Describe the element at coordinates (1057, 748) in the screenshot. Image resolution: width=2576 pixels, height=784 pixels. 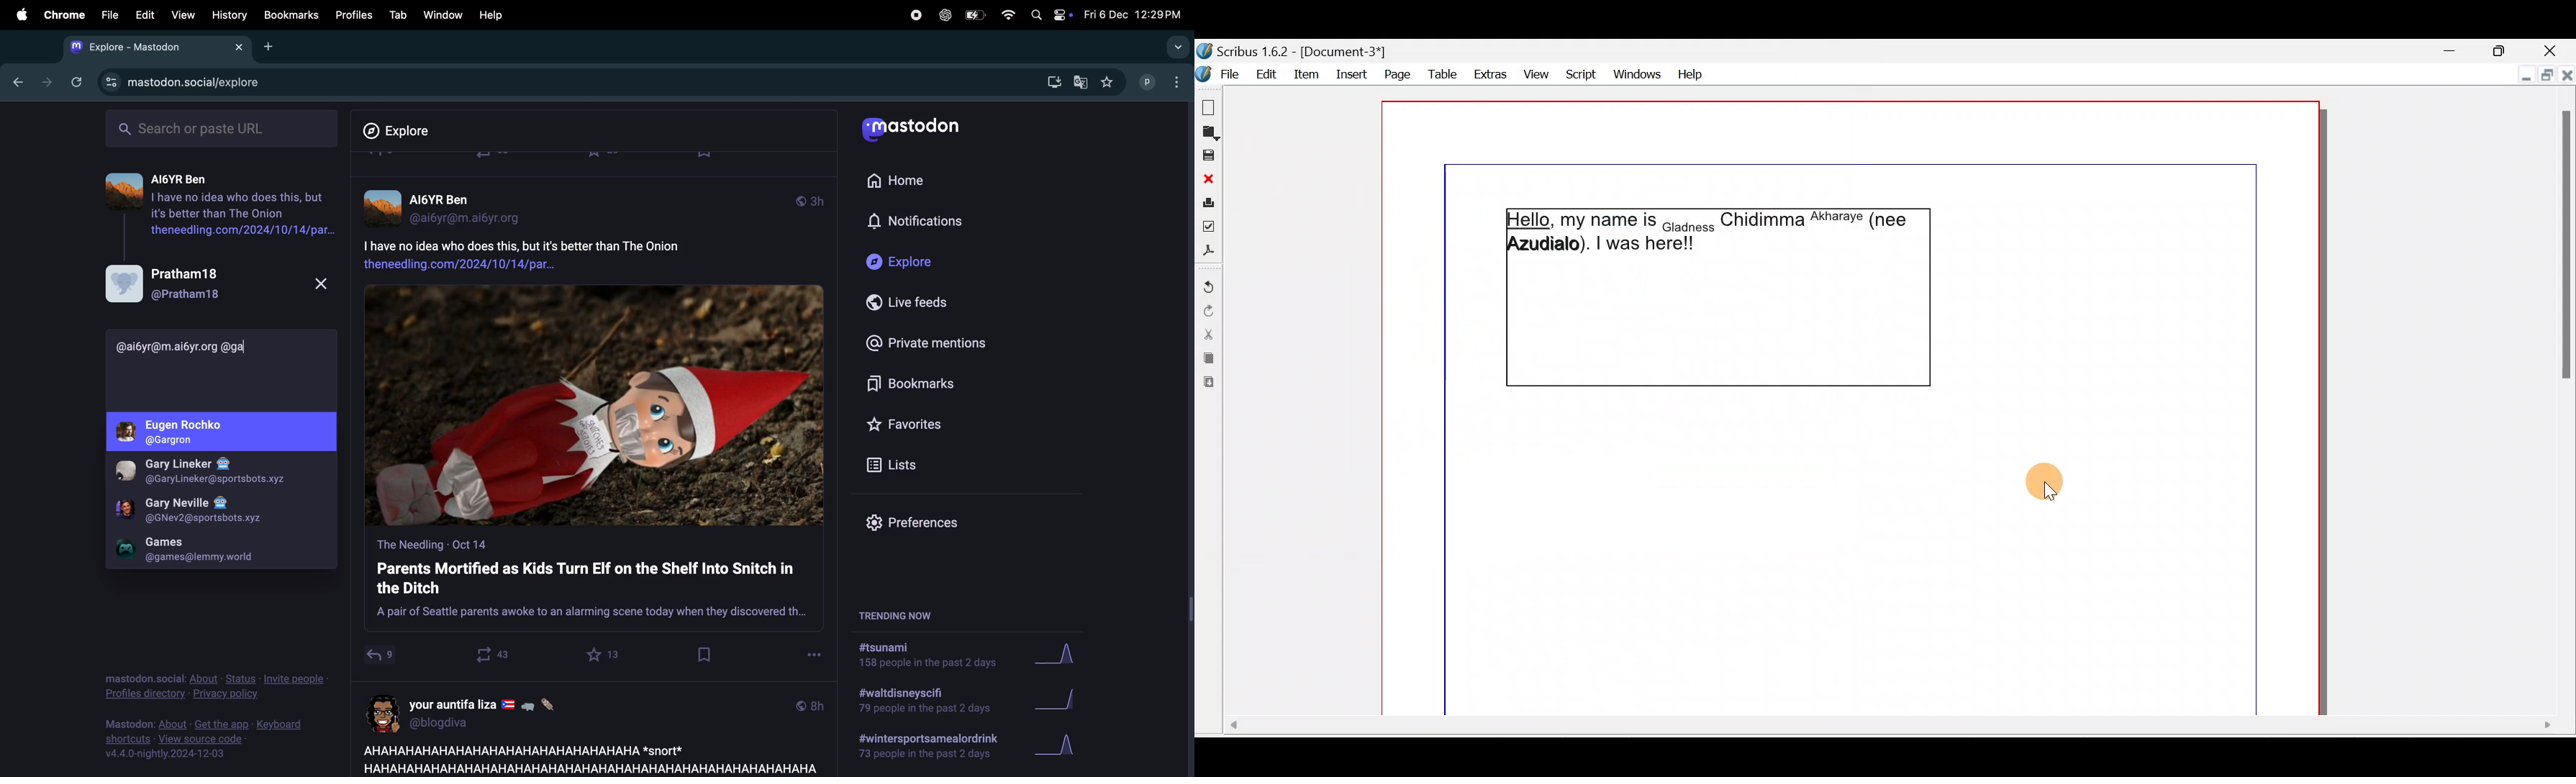
I see `graph` at that location.